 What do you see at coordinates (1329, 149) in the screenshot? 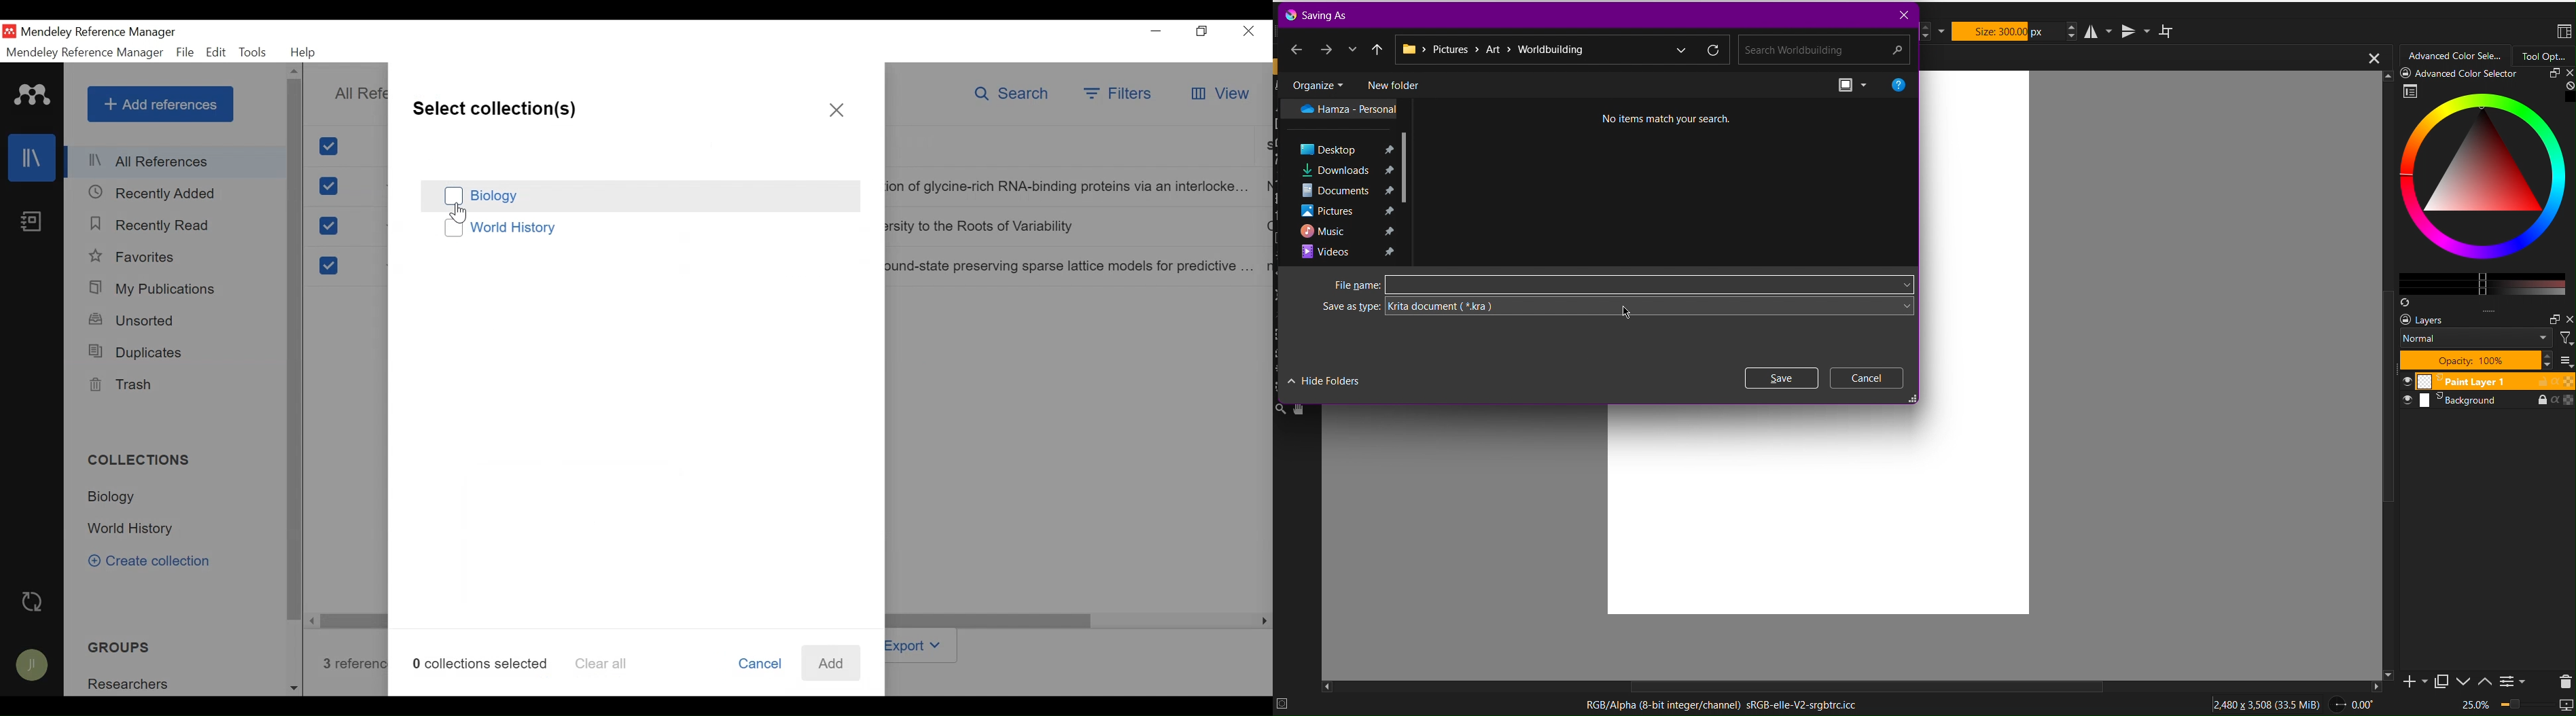
I see `Desktop` at bounding box center [1329, 149].